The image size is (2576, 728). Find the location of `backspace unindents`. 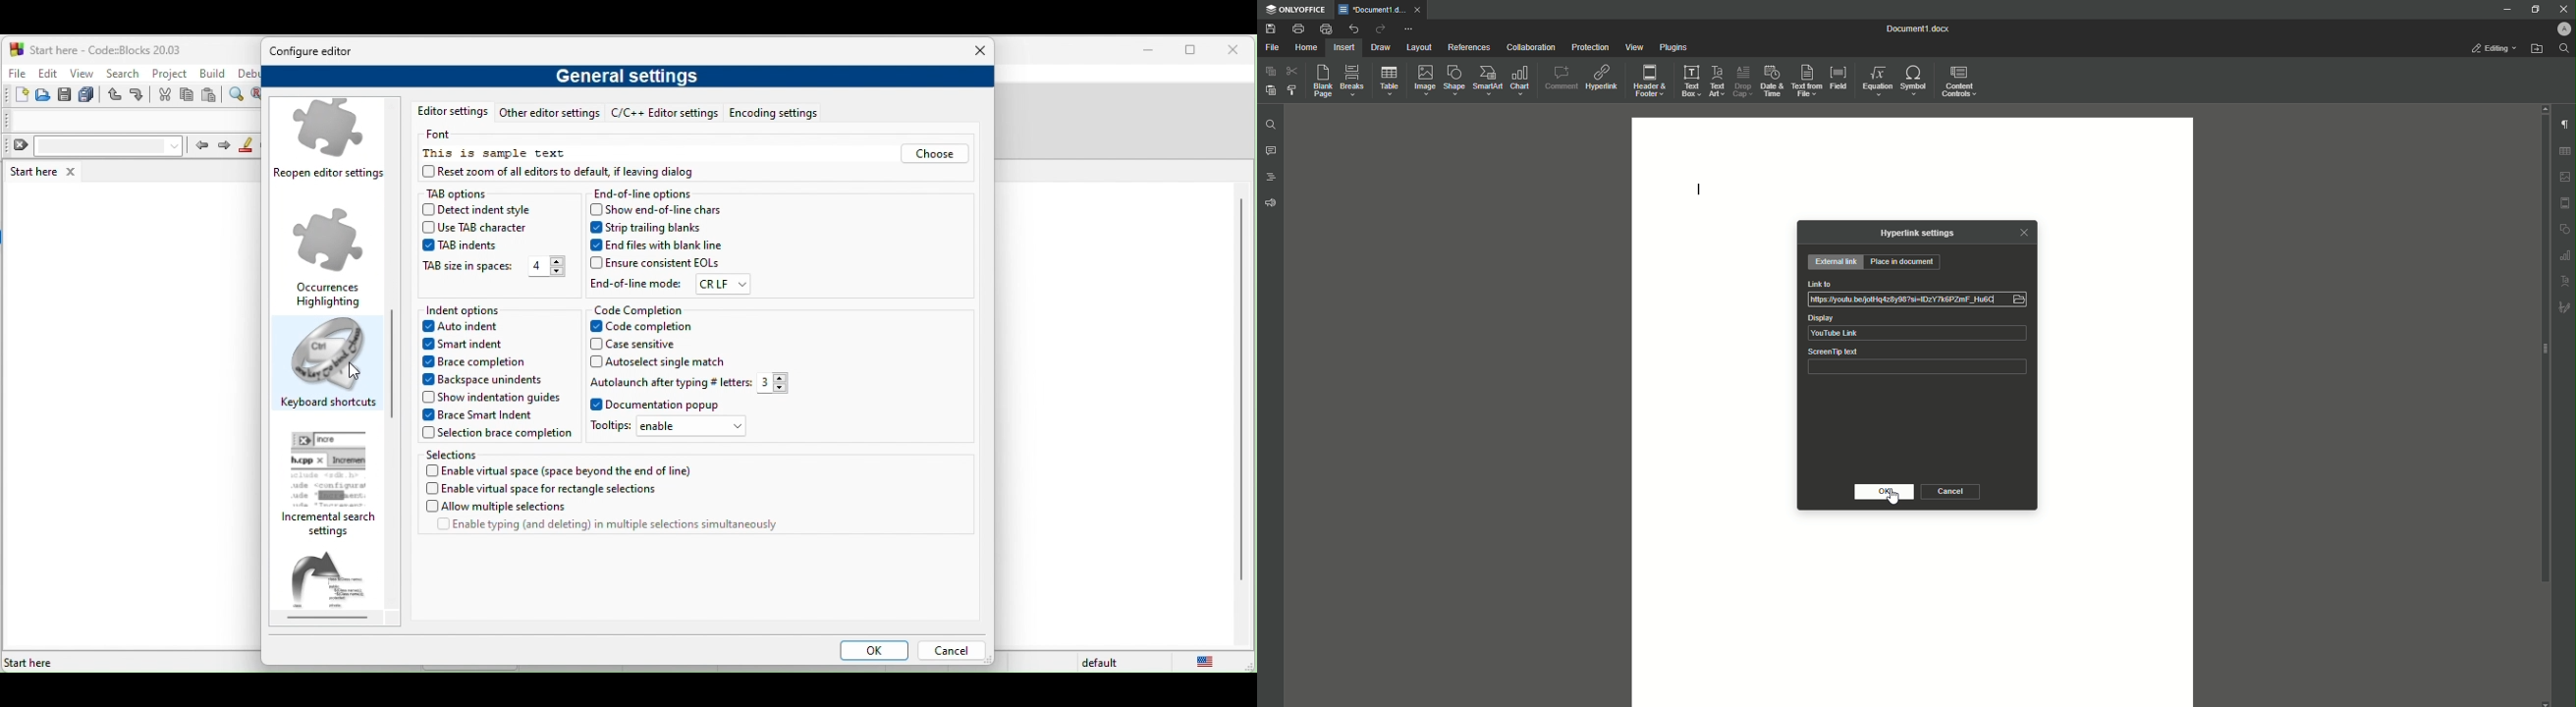

backspace unindents is located at coordinates (490, 379).